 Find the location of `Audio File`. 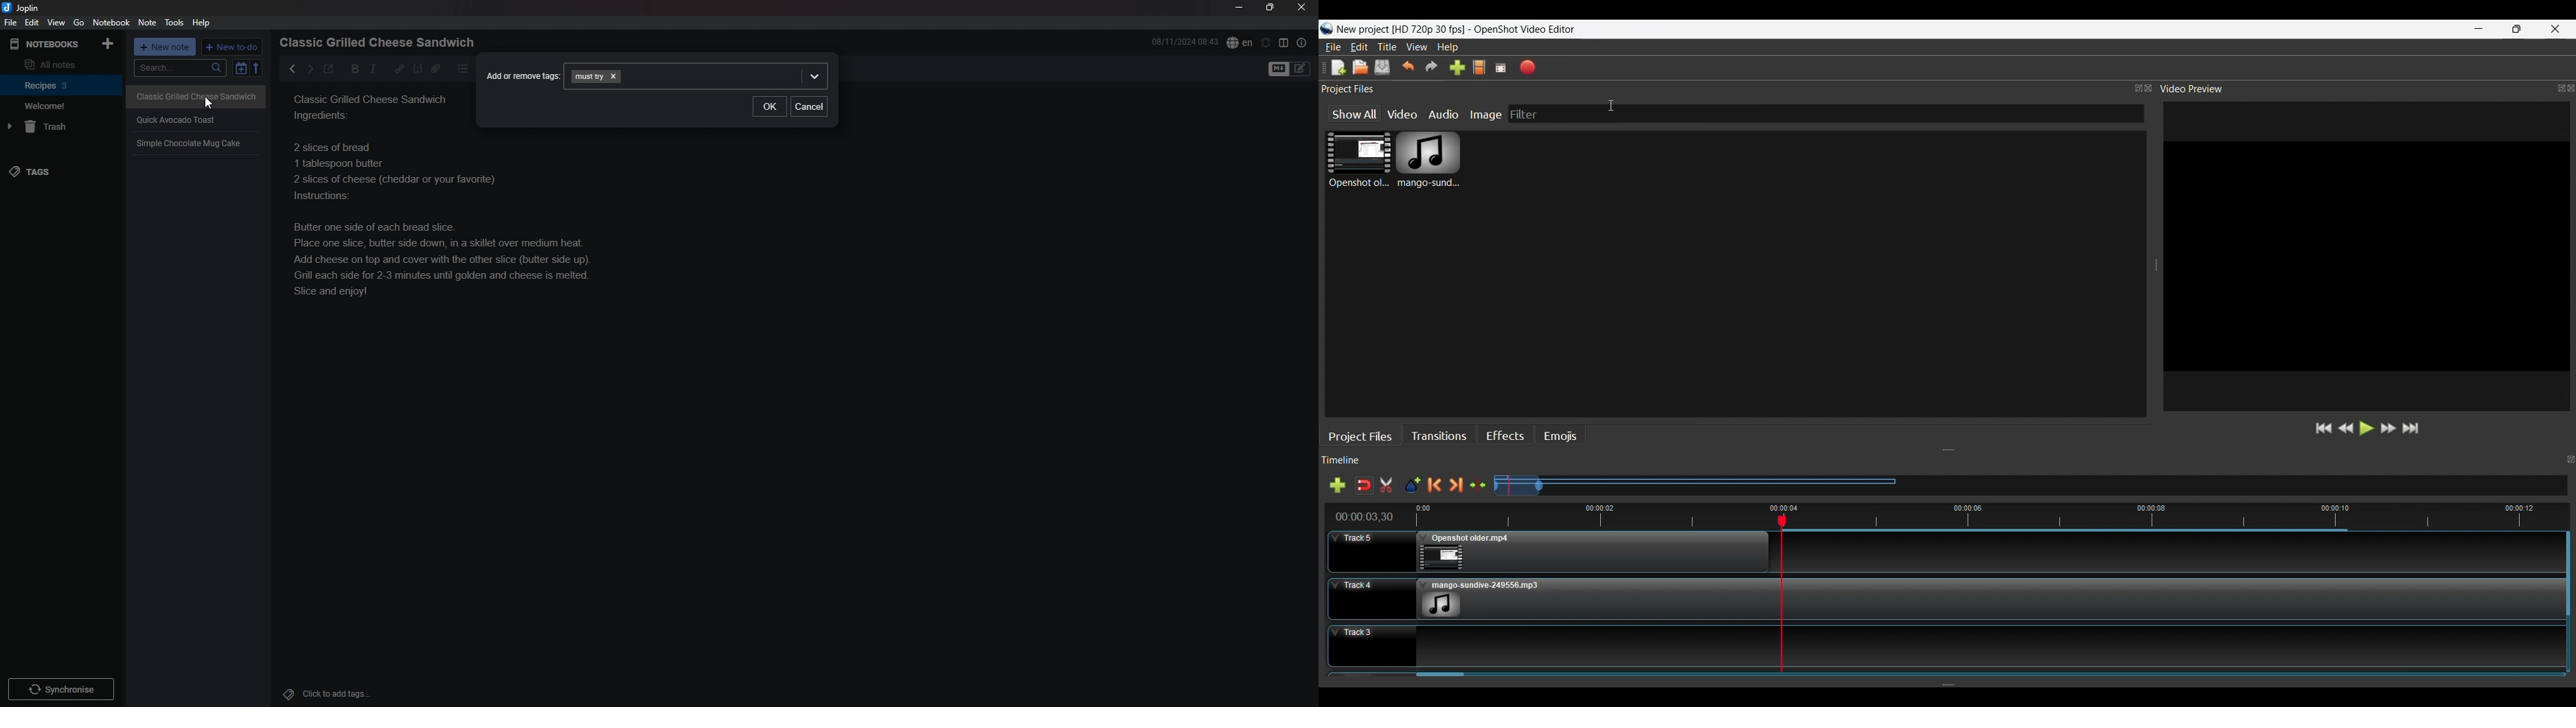

Audio File is located at coordinates (1429, 160).